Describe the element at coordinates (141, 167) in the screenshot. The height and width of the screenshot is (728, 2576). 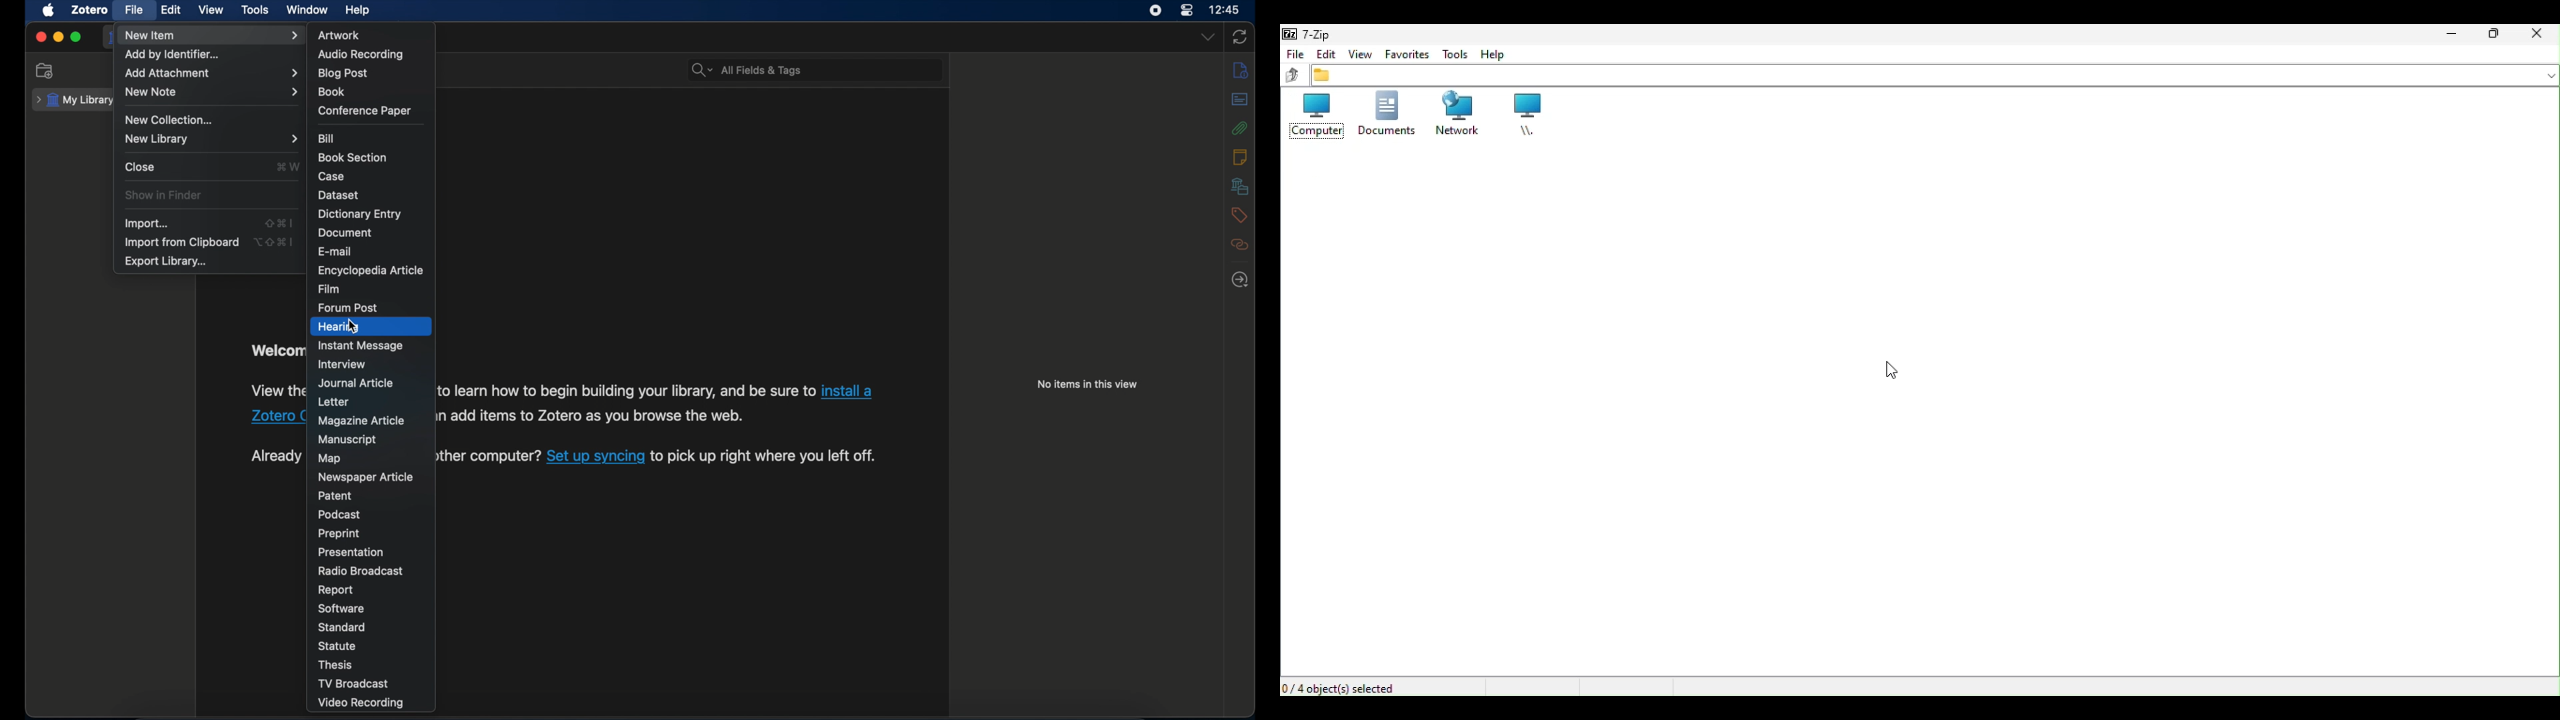
I see `close` at that location.